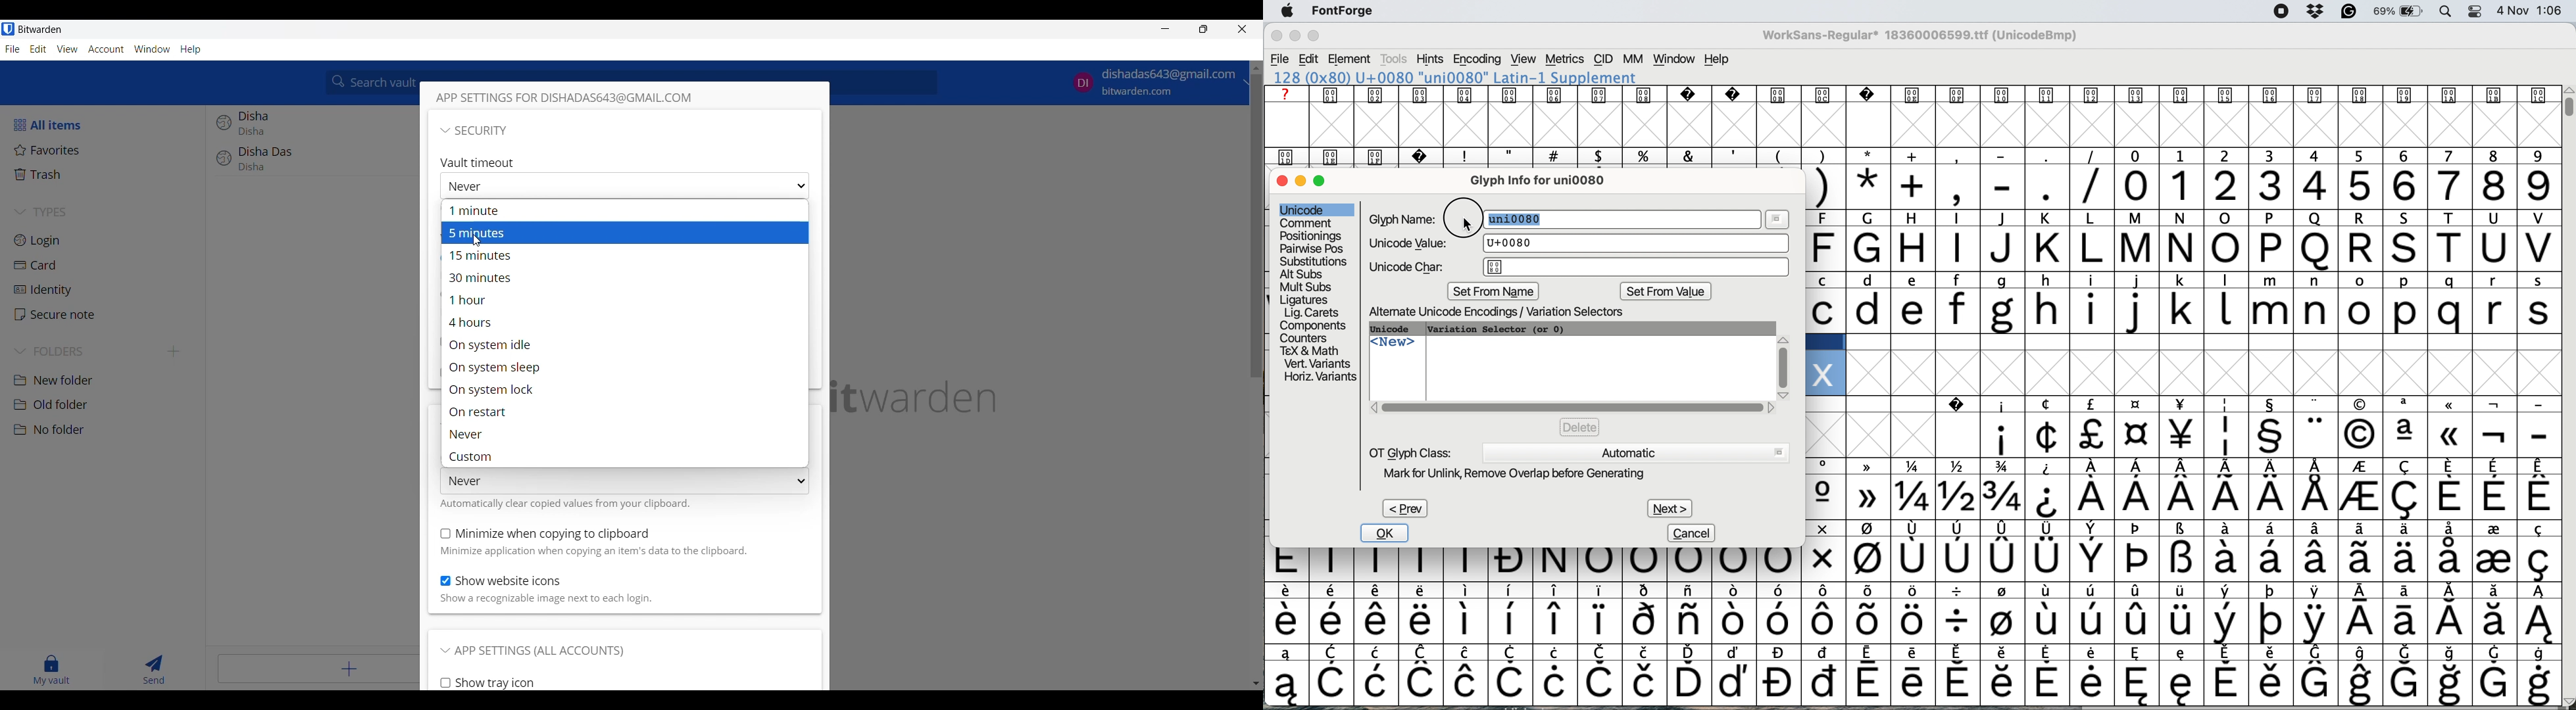  What do you see at coordinates (2566, 106) in the screenshot?
I see `vertical scroll bar` at bounding box center [2566, 106].